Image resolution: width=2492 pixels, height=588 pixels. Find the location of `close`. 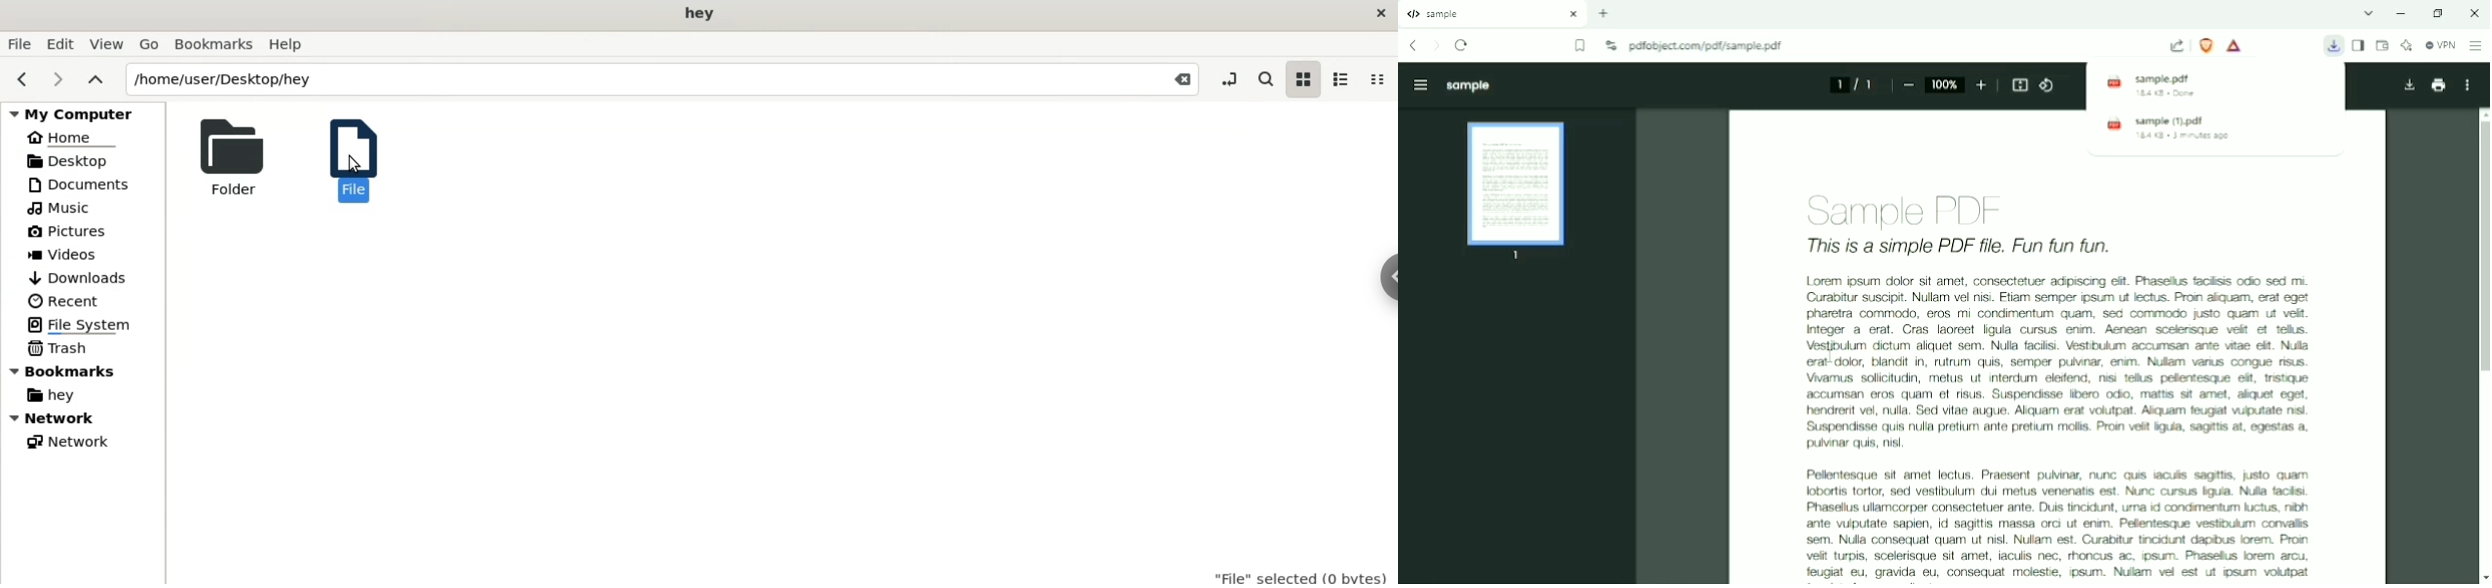

close is located at coordinates (1378, 14).